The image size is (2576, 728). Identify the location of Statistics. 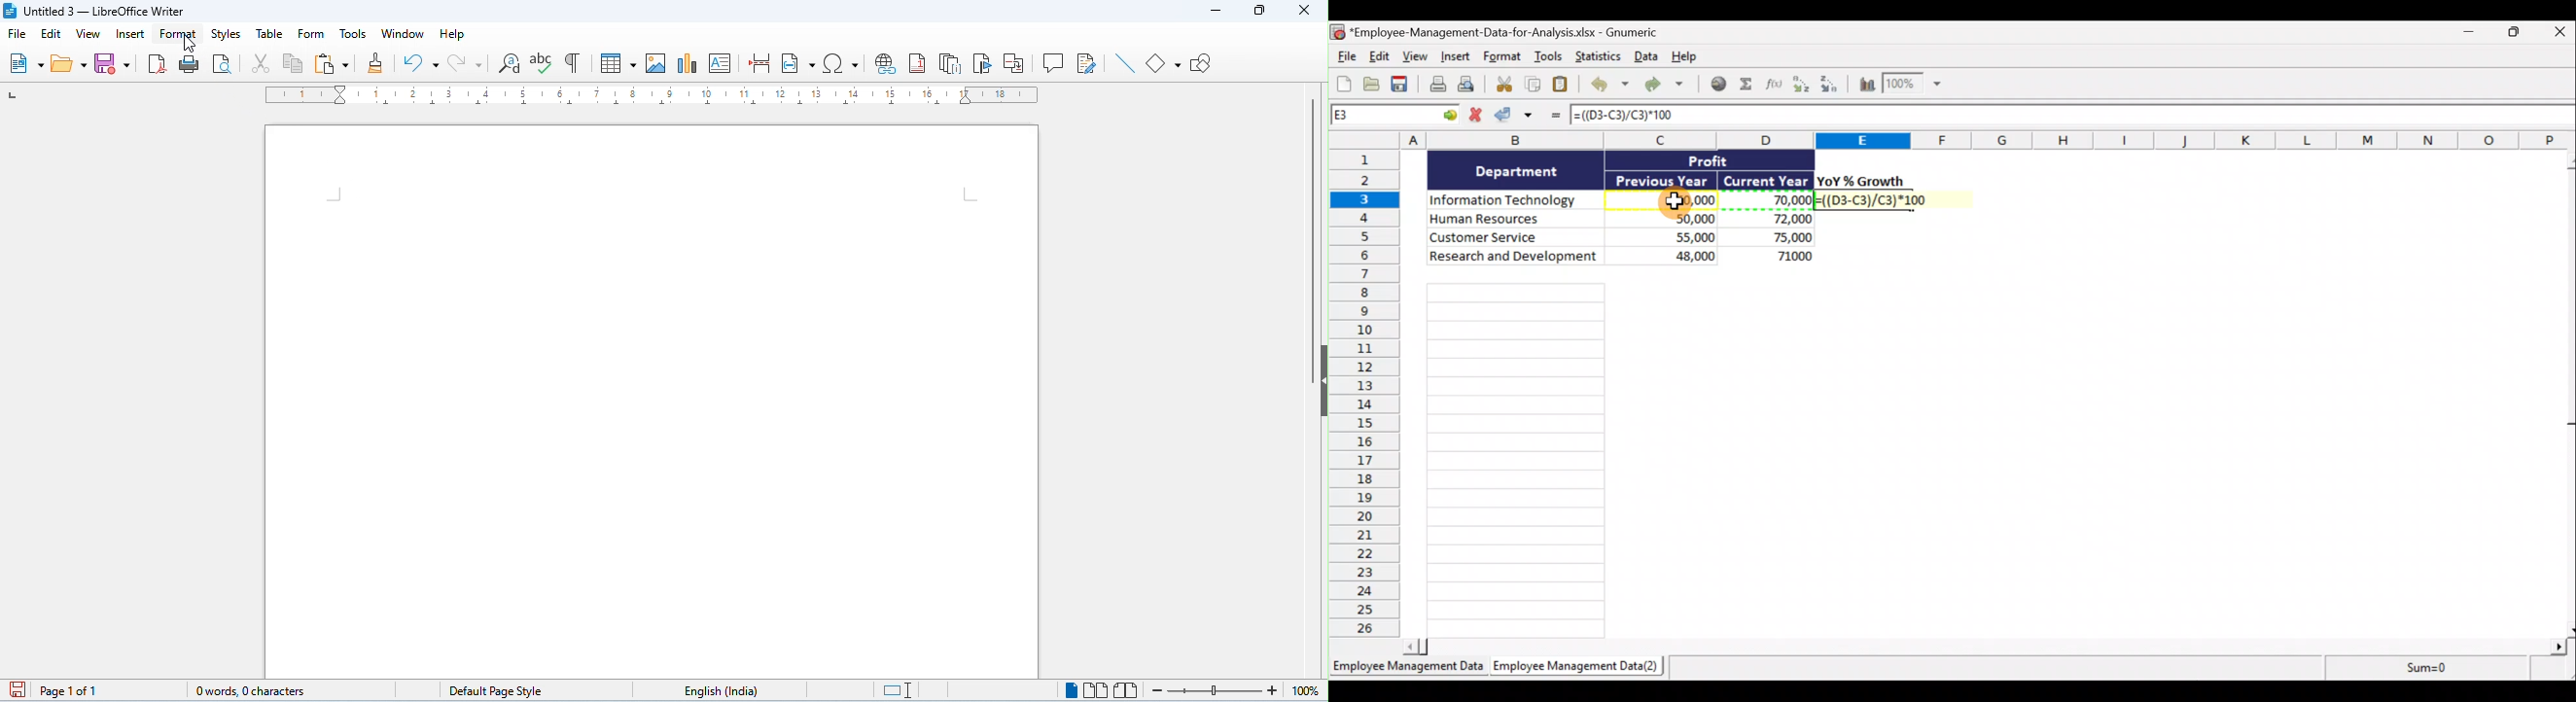
(1596, 57).